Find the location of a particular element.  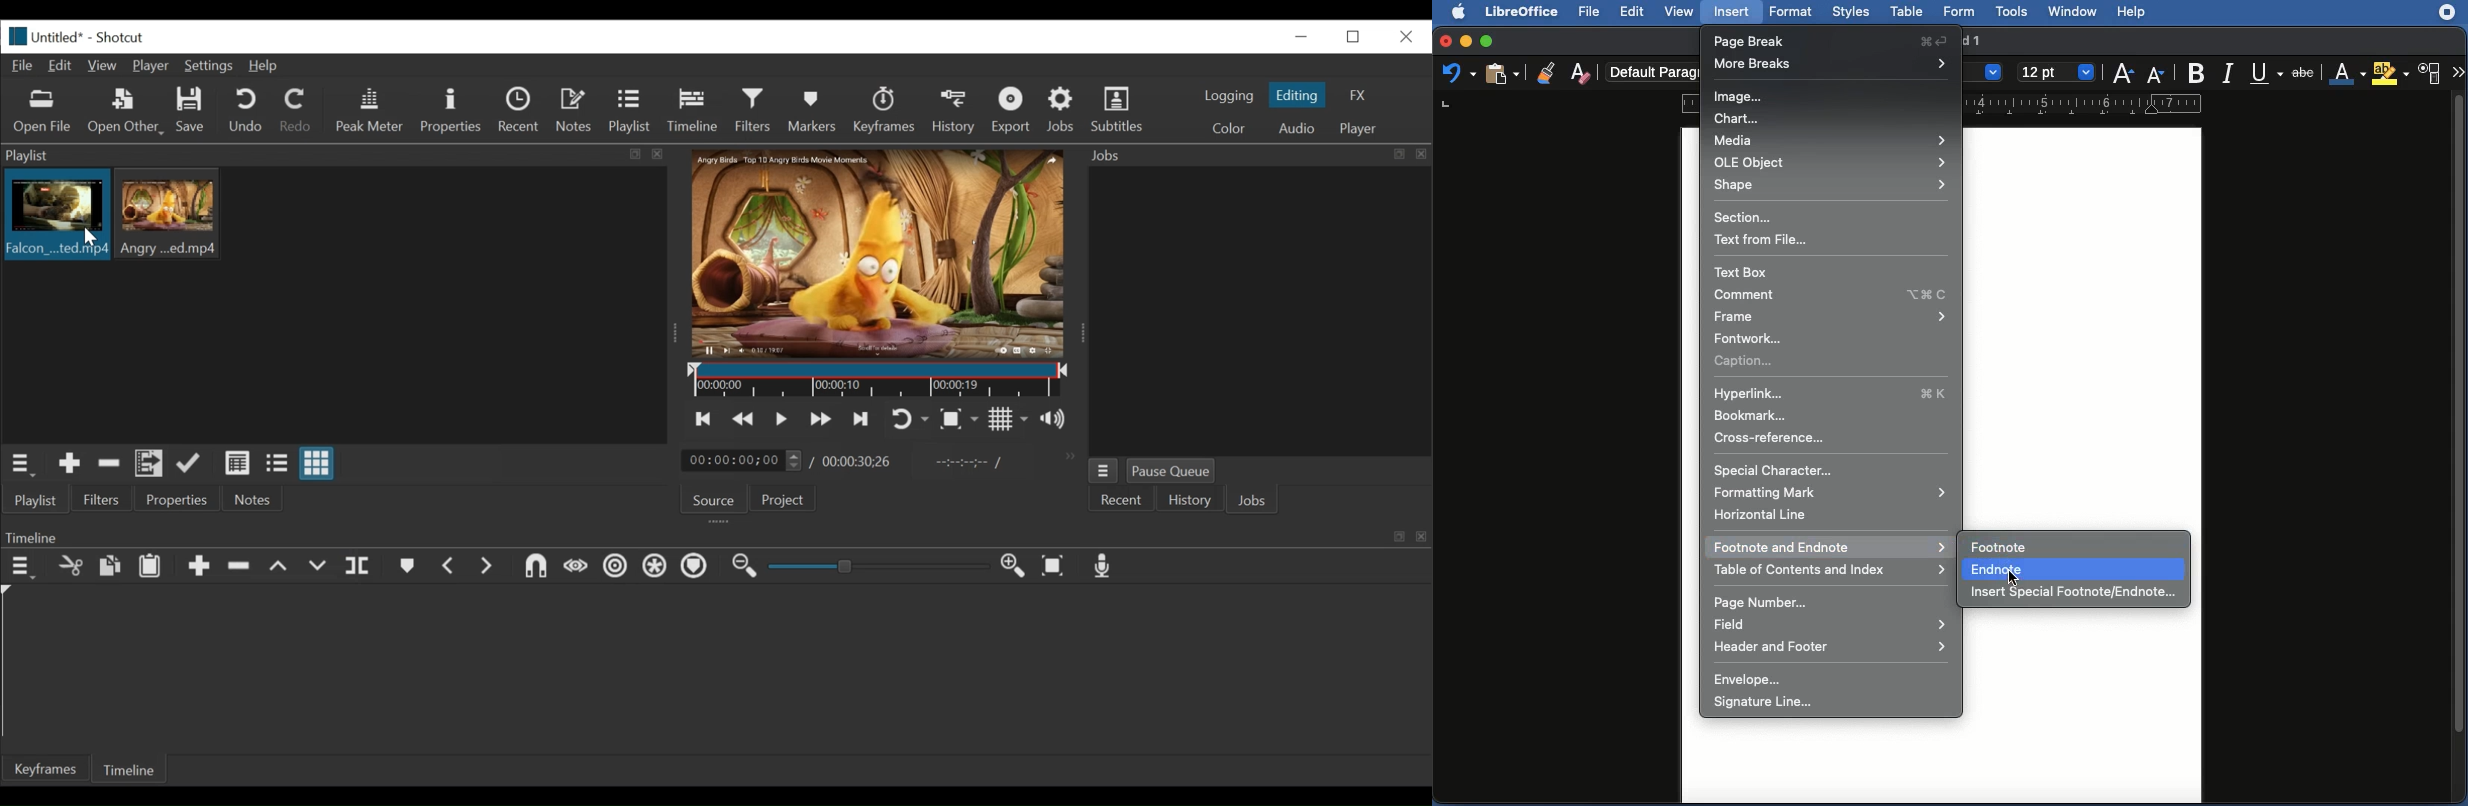

Zoom timeline in is located at coordinates (743, 568).